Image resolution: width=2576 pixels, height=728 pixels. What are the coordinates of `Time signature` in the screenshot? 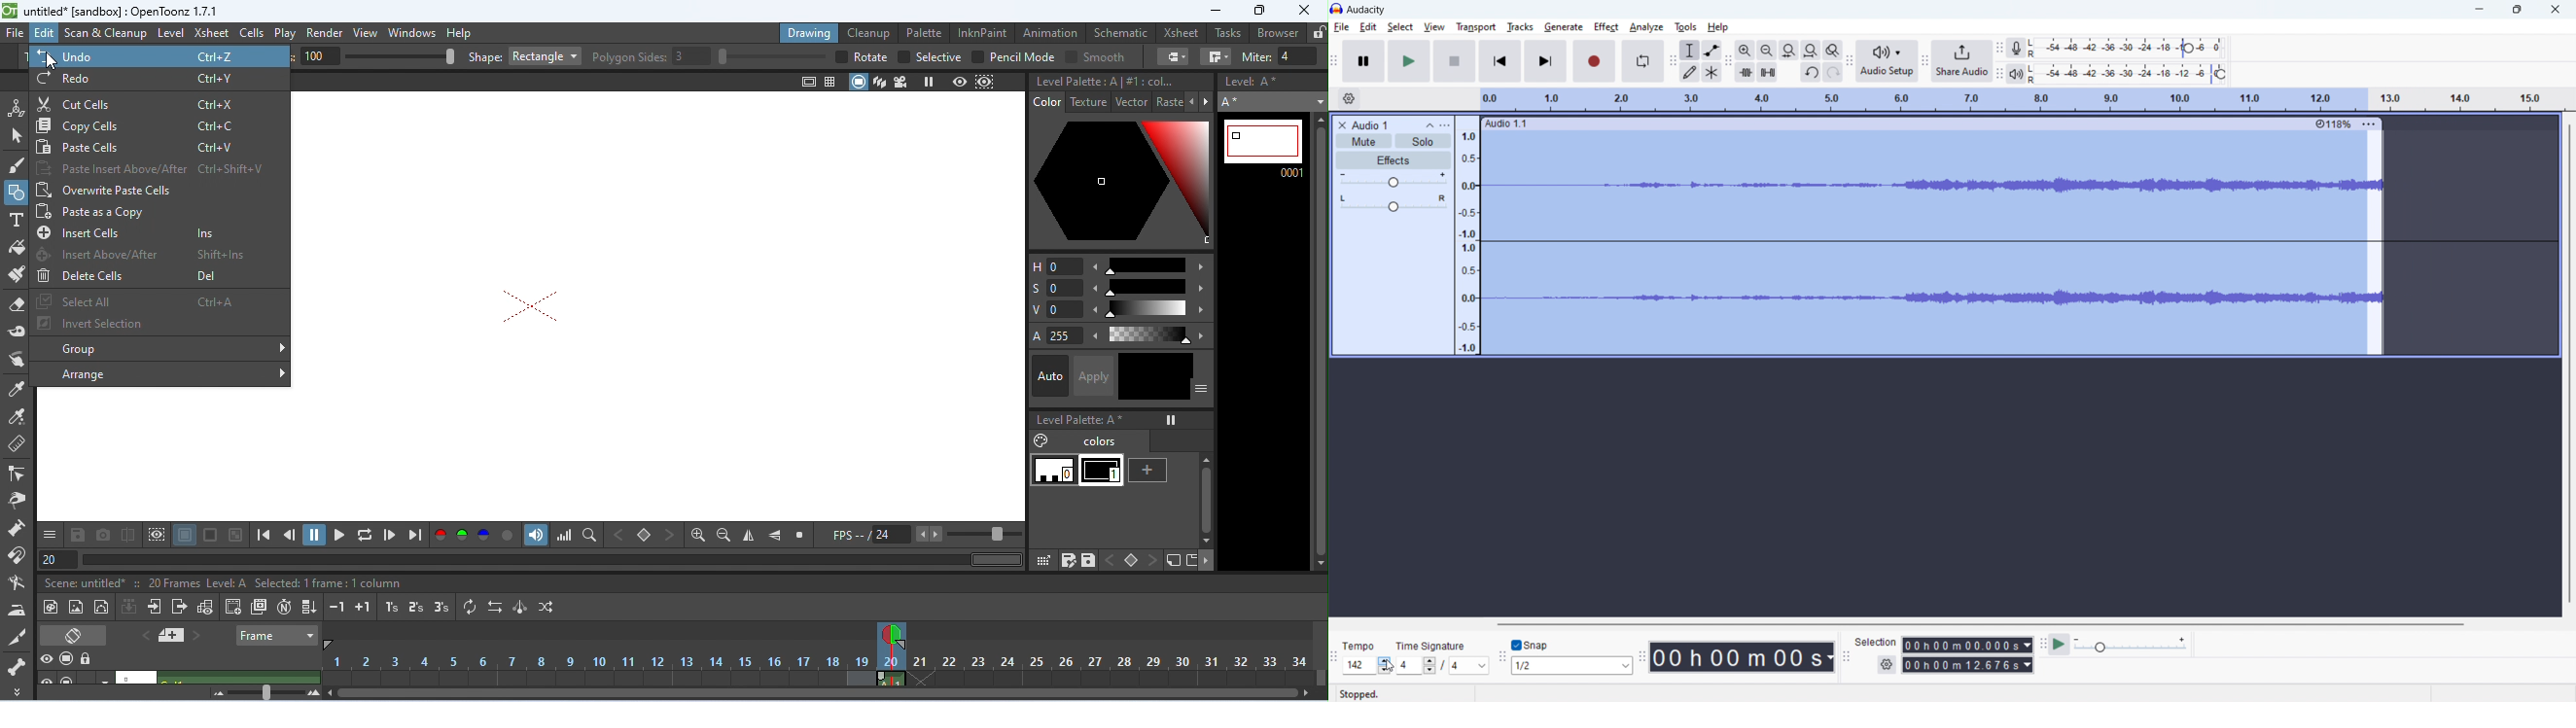 It's located at (1434, 645).